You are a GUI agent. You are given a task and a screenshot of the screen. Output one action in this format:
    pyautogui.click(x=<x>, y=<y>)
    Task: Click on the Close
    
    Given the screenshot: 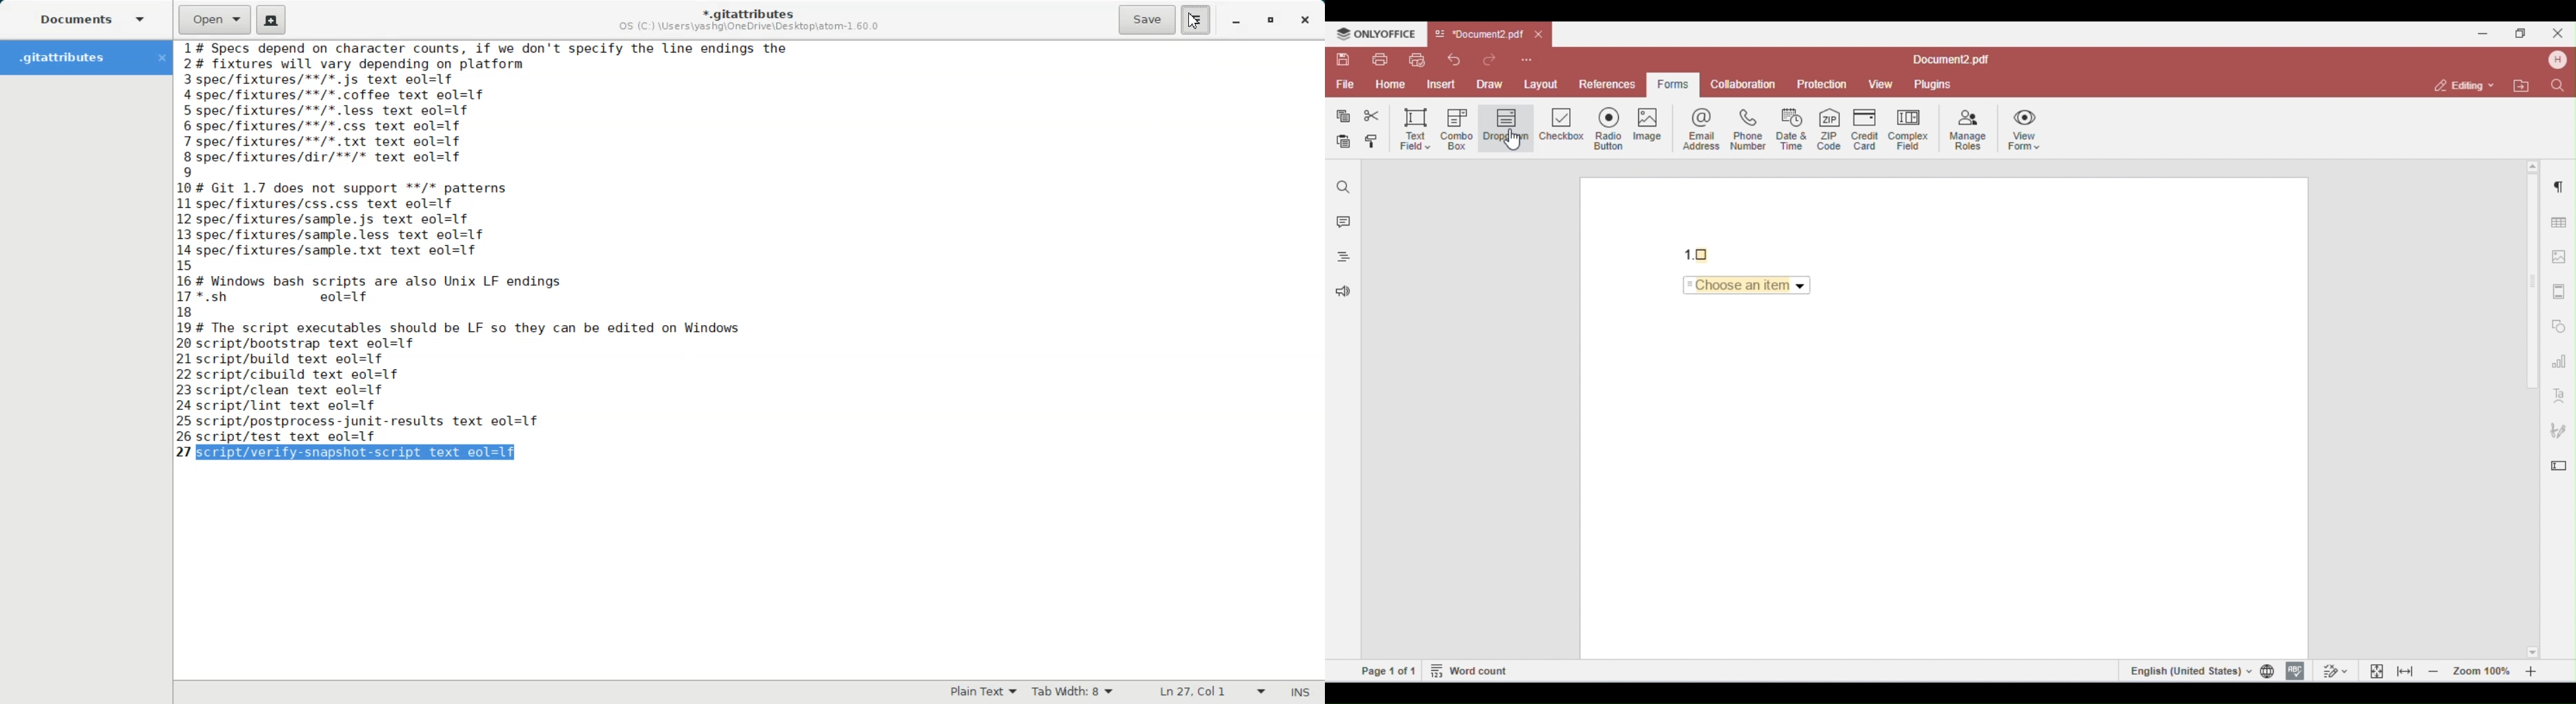 What is the action you would take?
    pyautogui.click(x=1305, y=21)
    